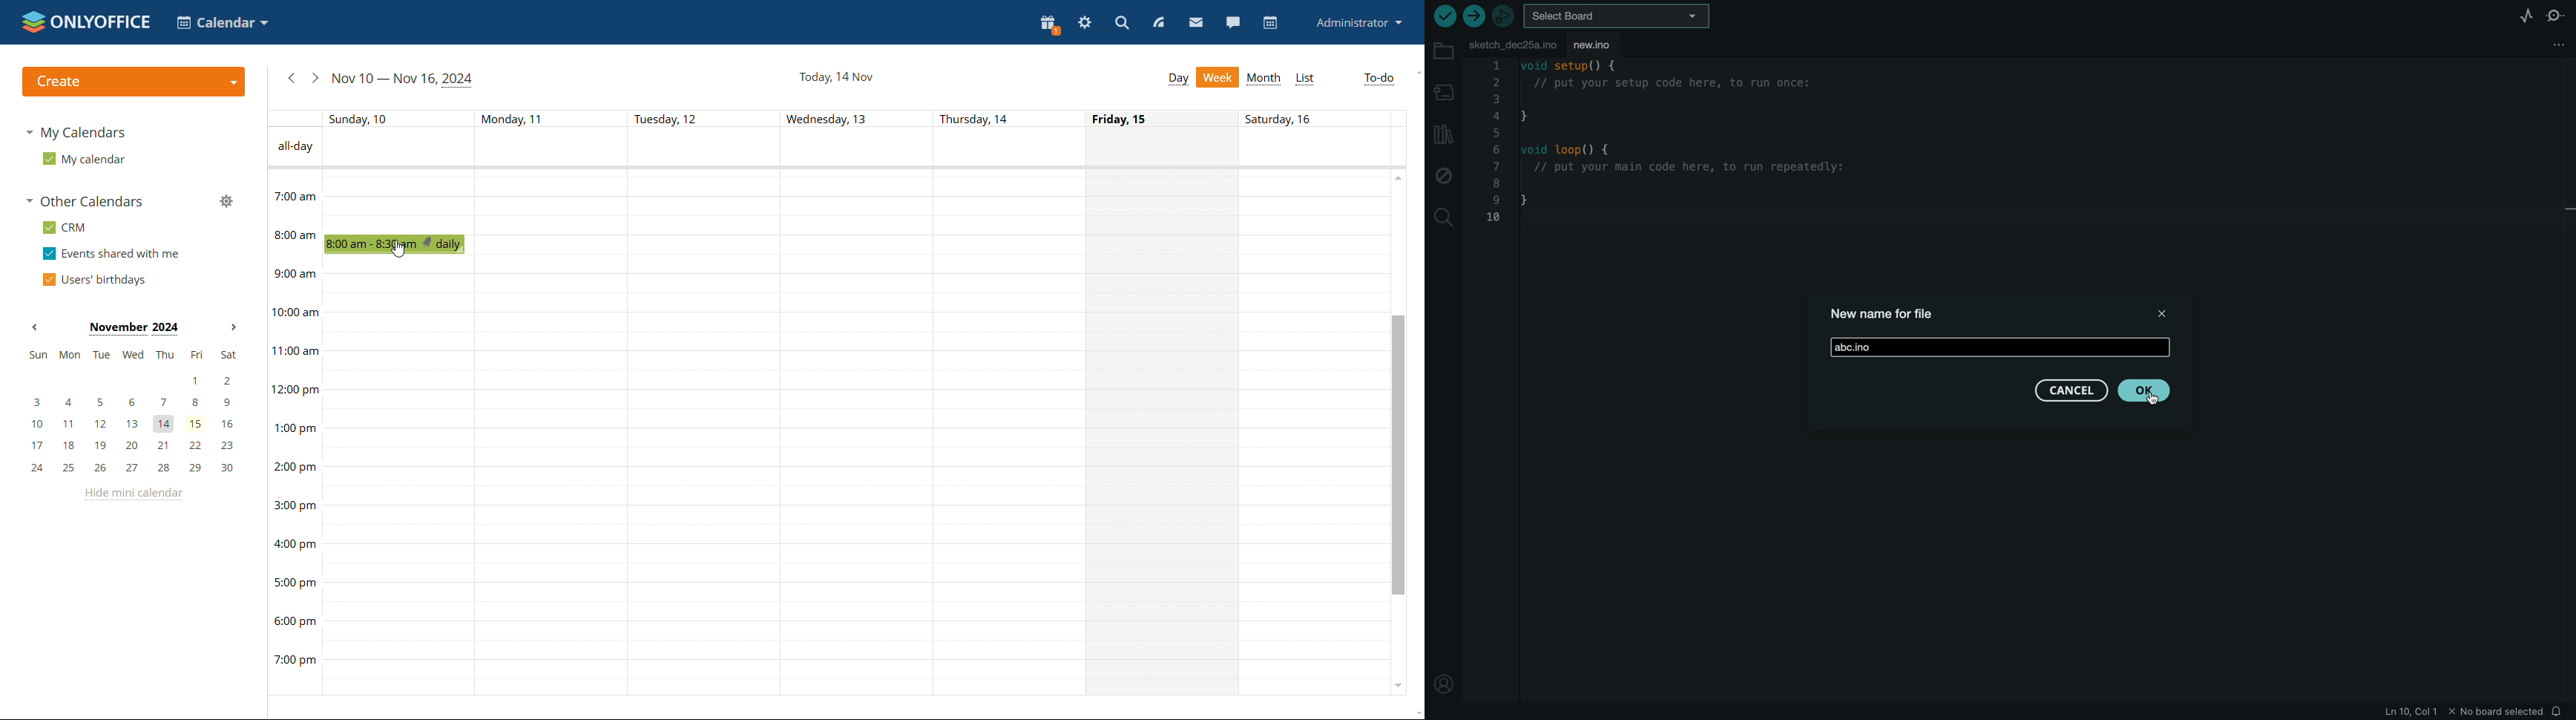 The image size is (2576, 728). Describe the element at coordinates (93, 279) in the screenshot. I see `users' birthdays` at that location.